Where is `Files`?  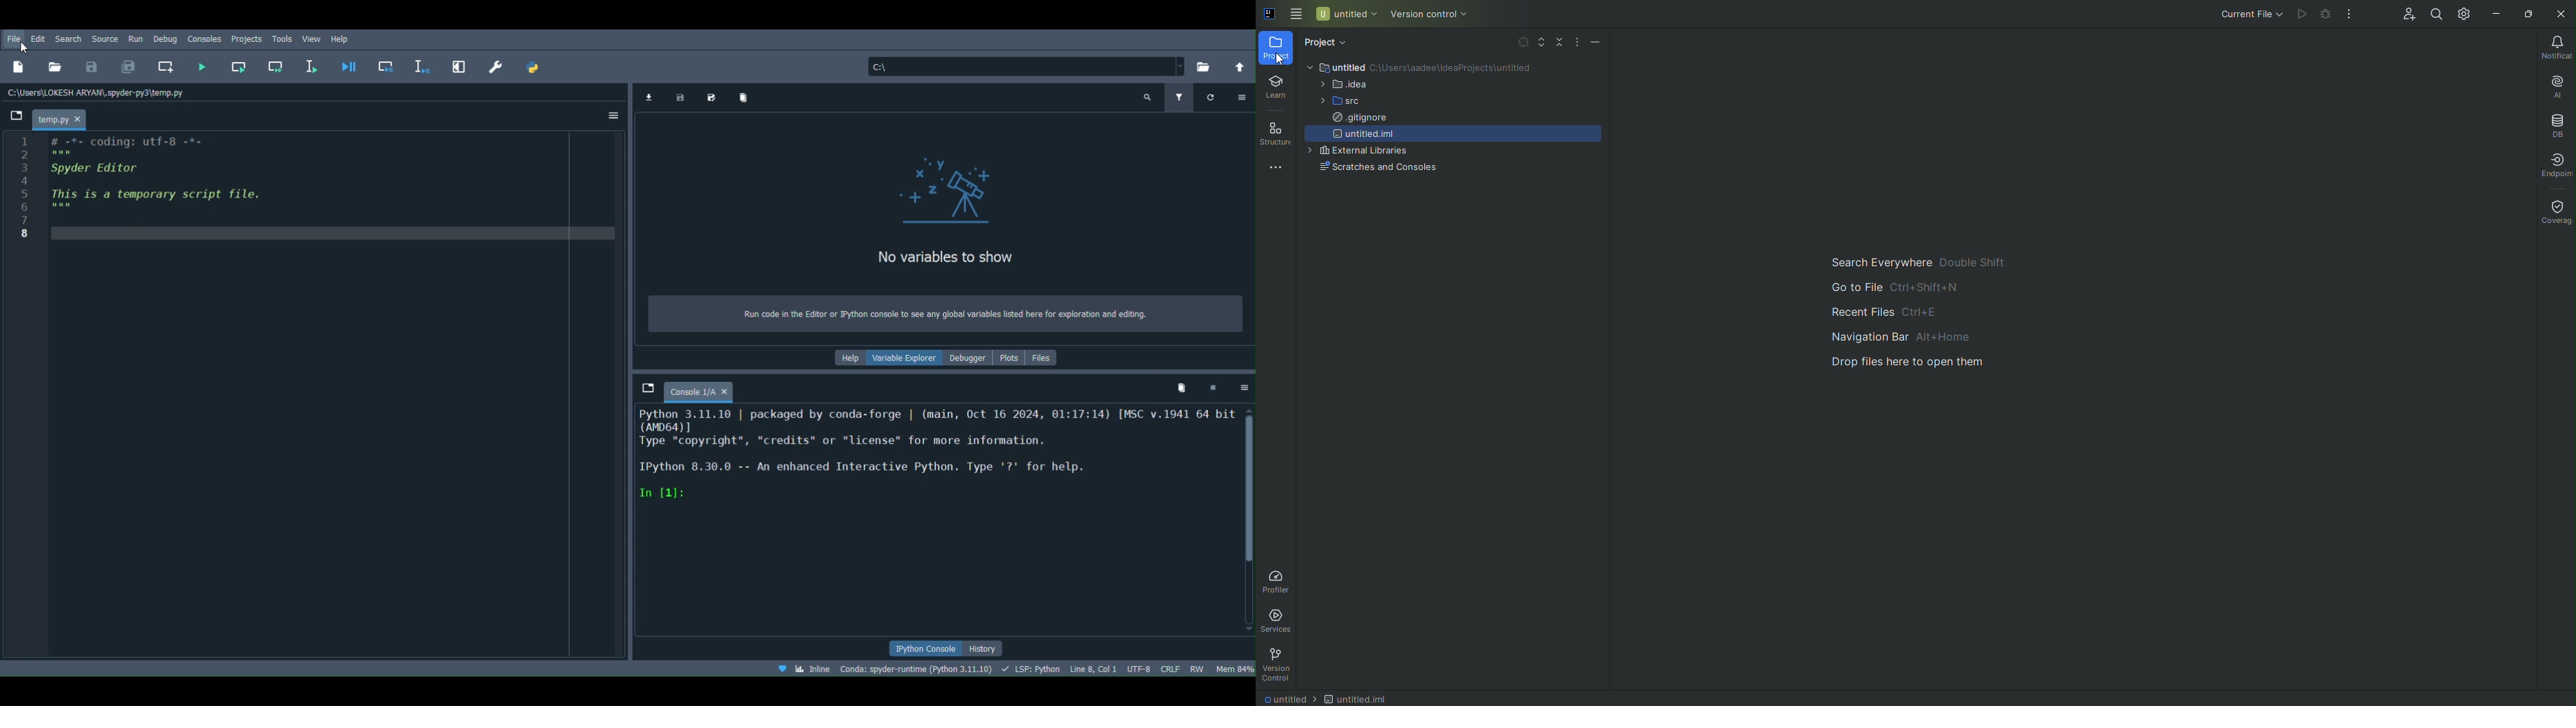
Files is located at coordinates (1048, 358).